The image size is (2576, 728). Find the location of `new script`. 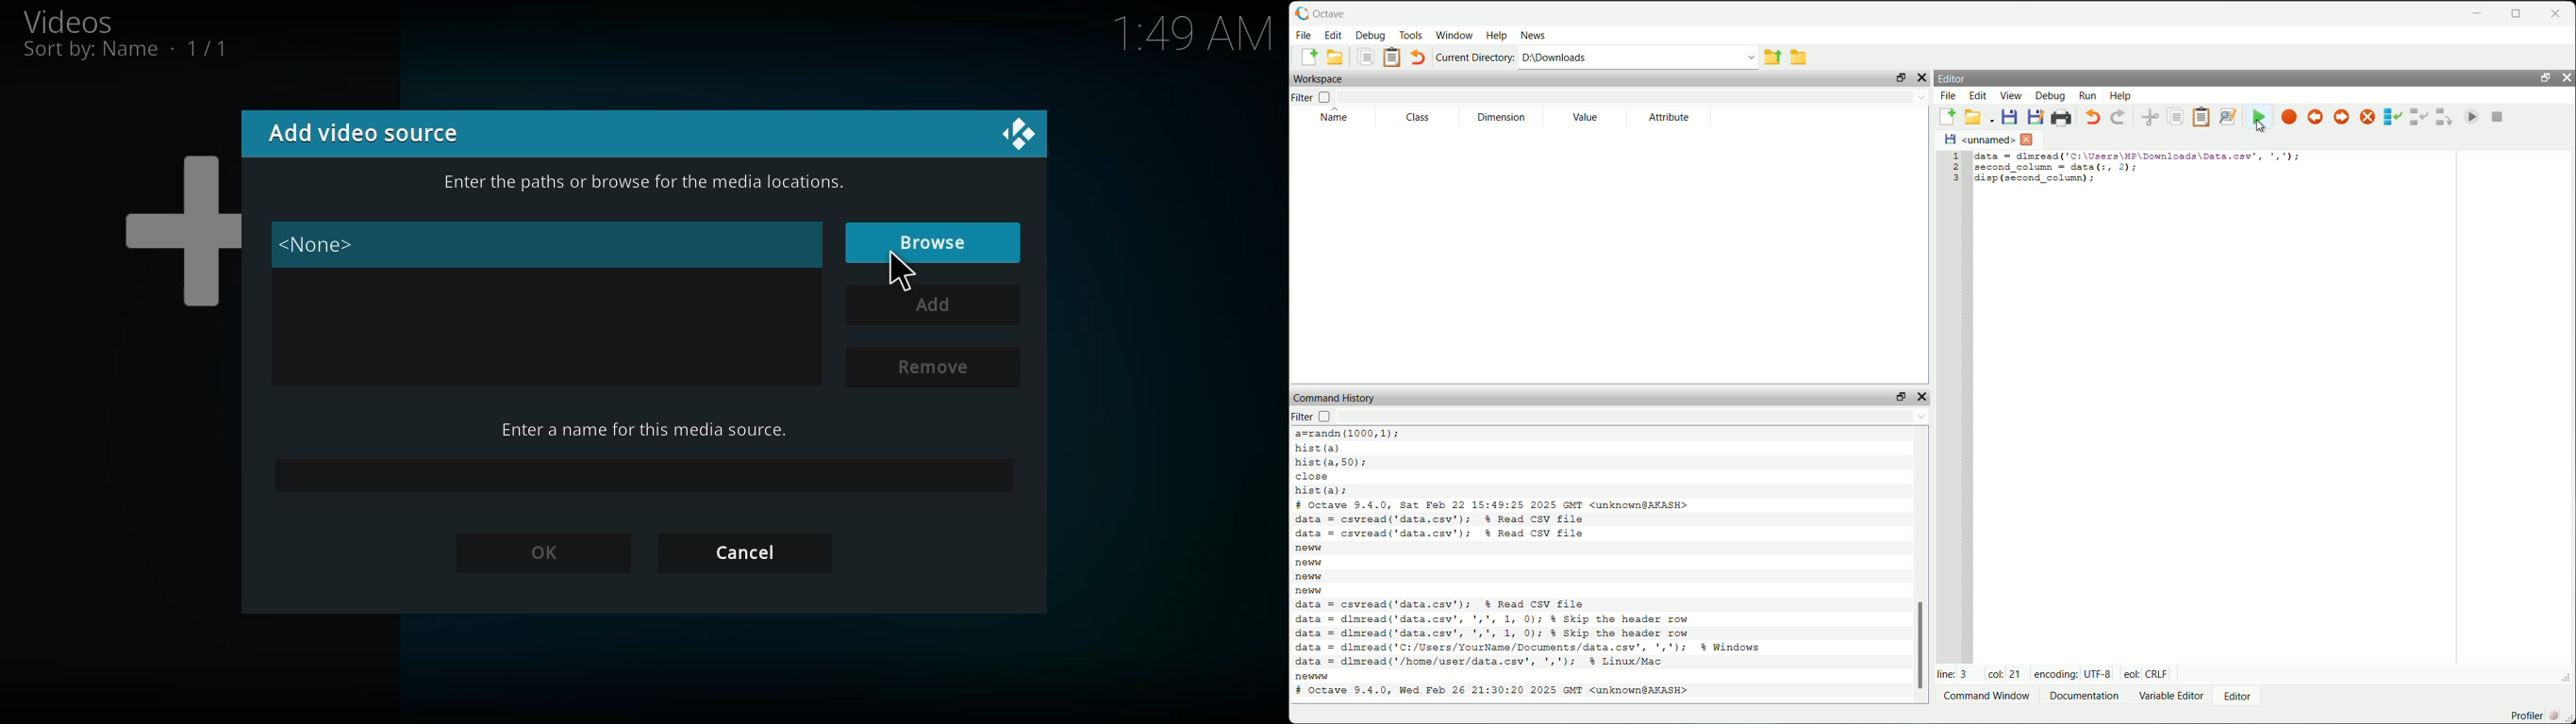

new script is located at coordinates (1948, 118).